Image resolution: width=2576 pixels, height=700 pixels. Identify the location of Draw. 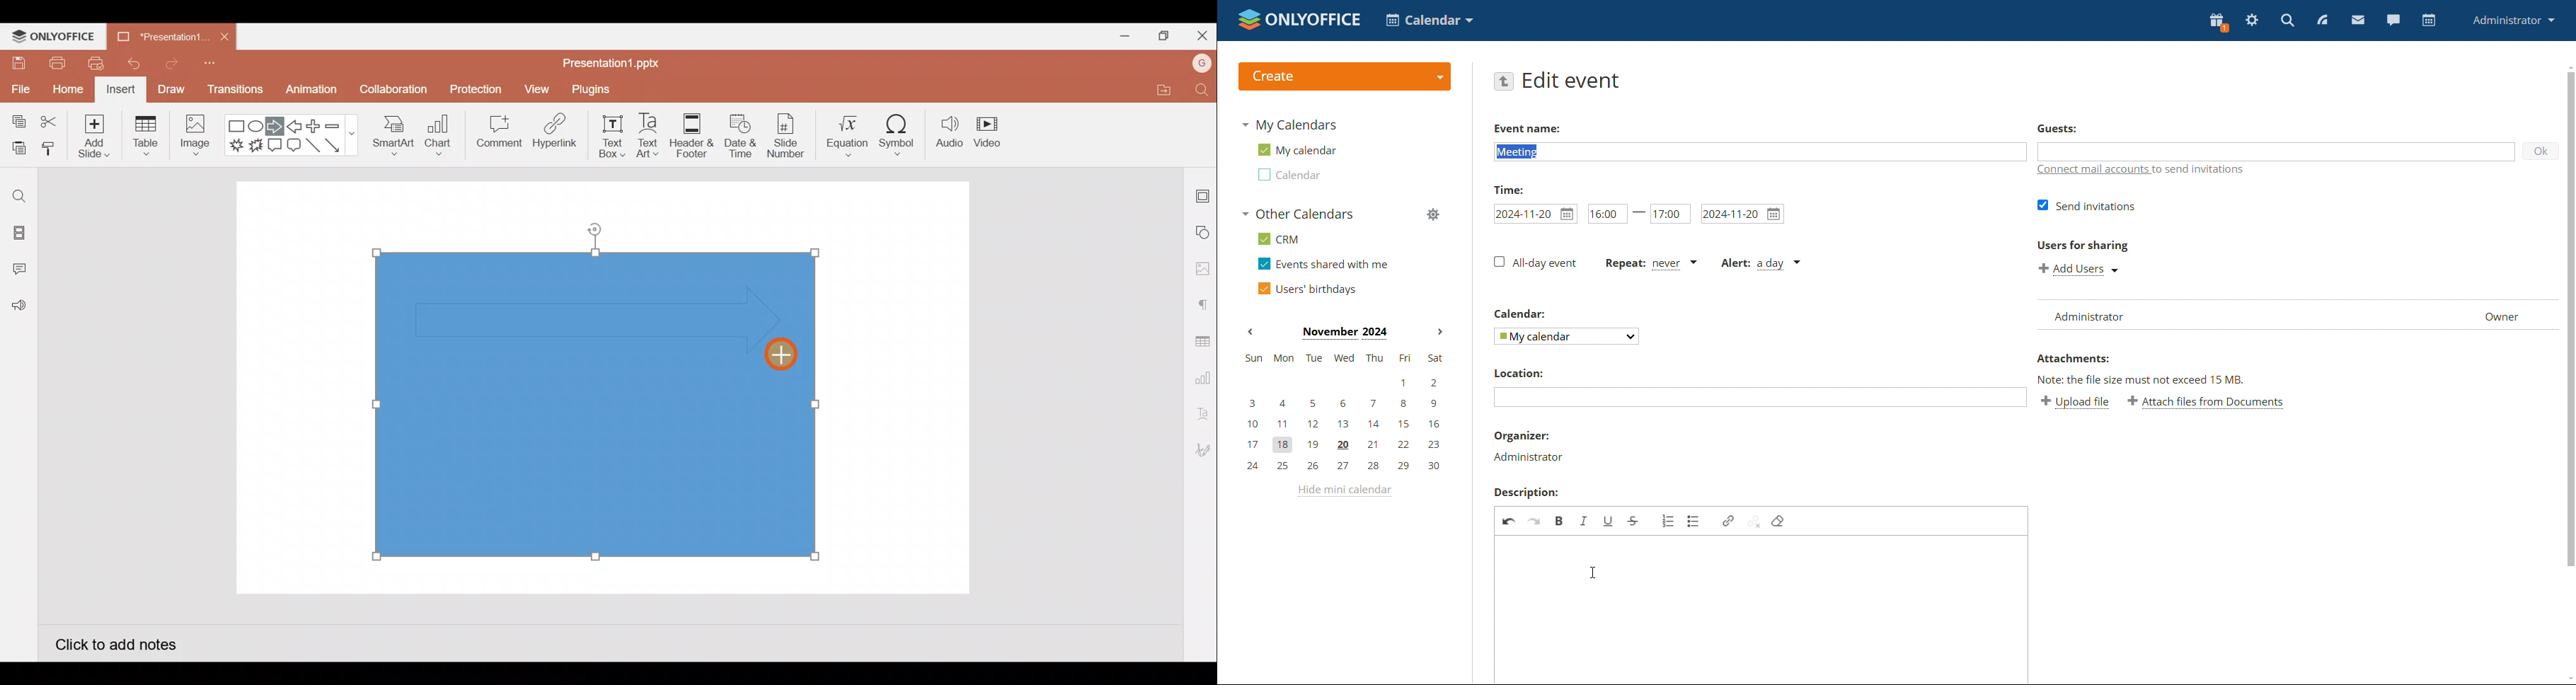
(171, 89).